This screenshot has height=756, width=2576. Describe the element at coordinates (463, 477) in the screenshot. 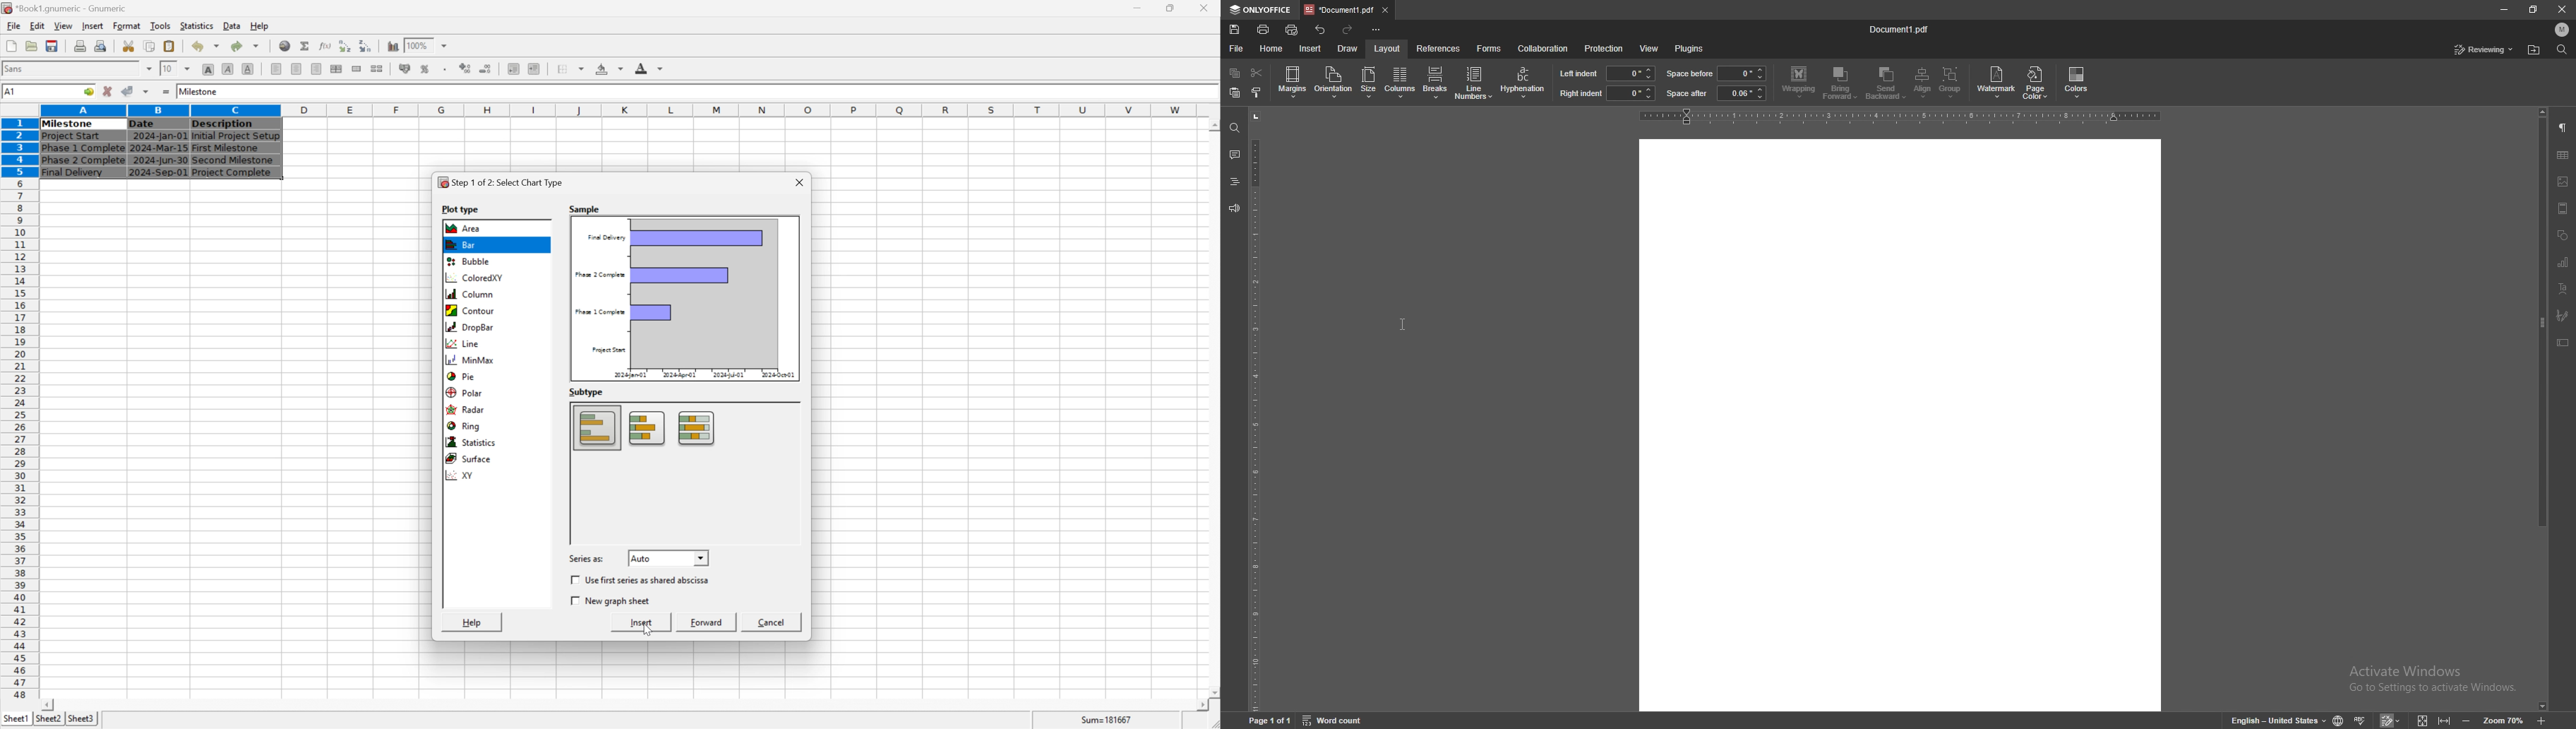

I see `XY` at that location.